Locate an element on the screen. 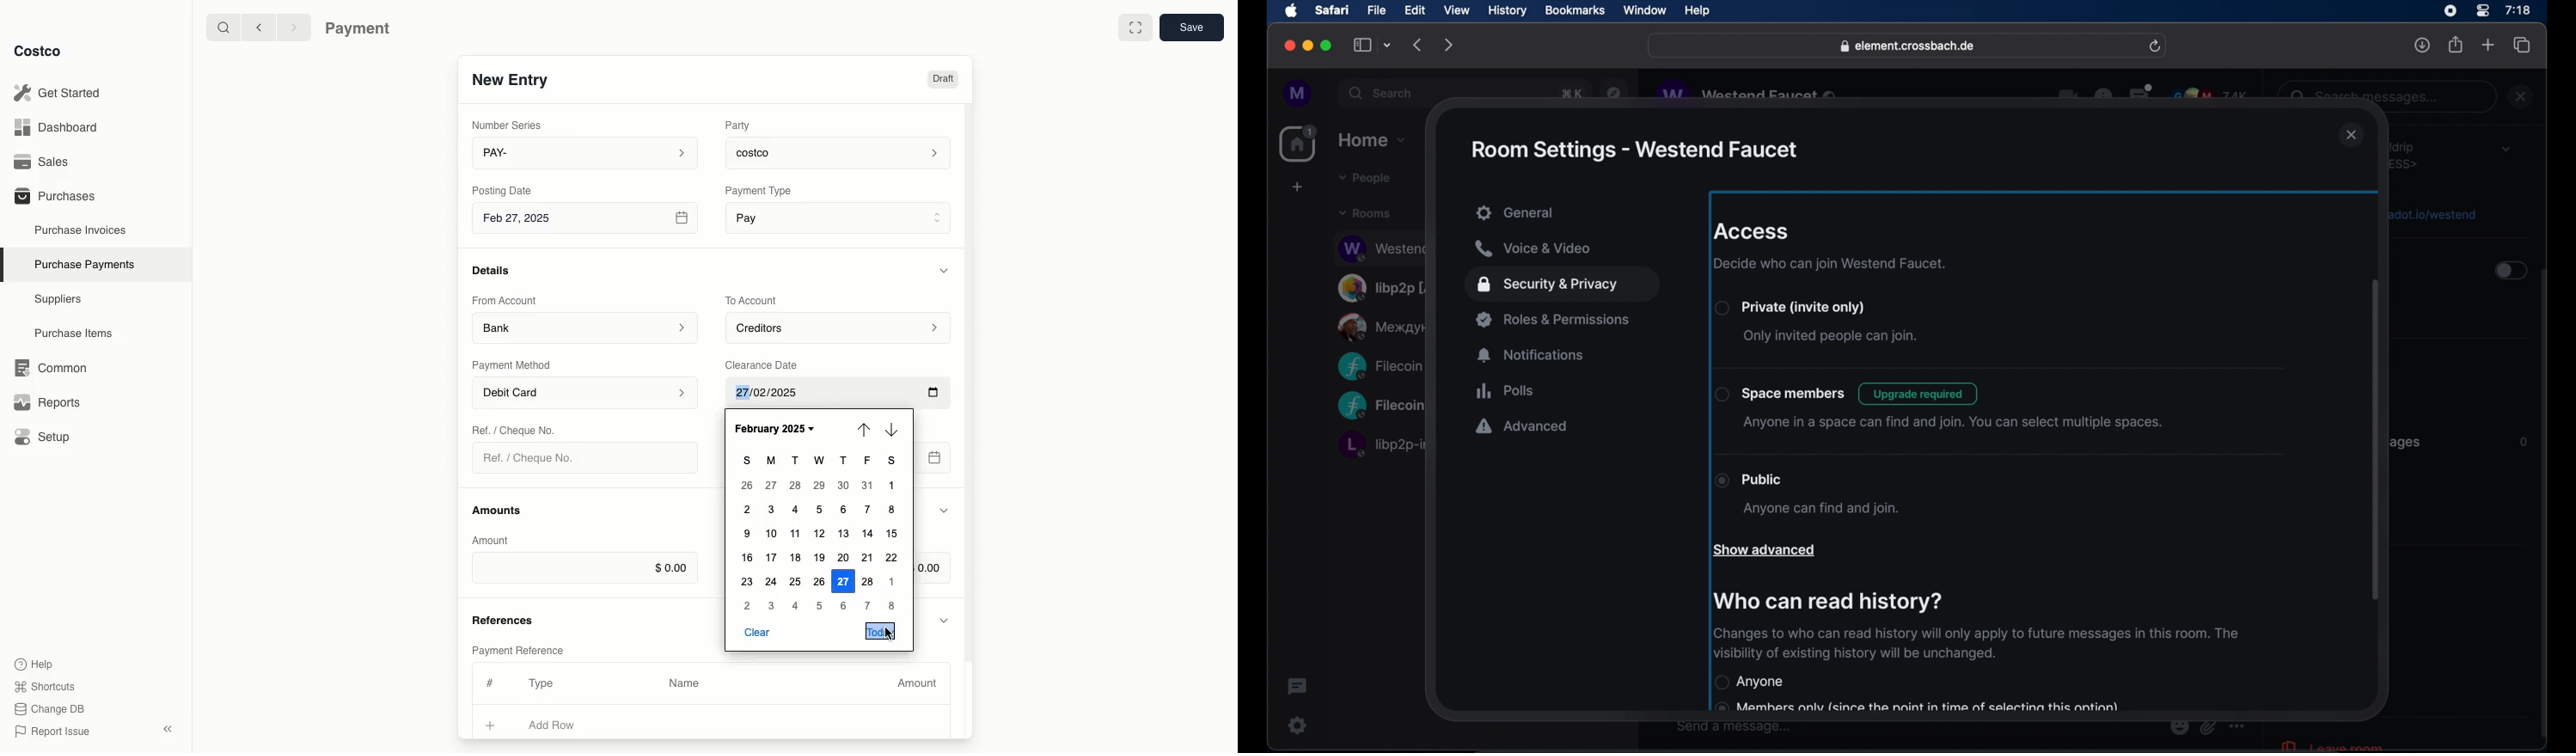 The image size is (2576, 756). tab group picker is located at coordinates (1388, 45).